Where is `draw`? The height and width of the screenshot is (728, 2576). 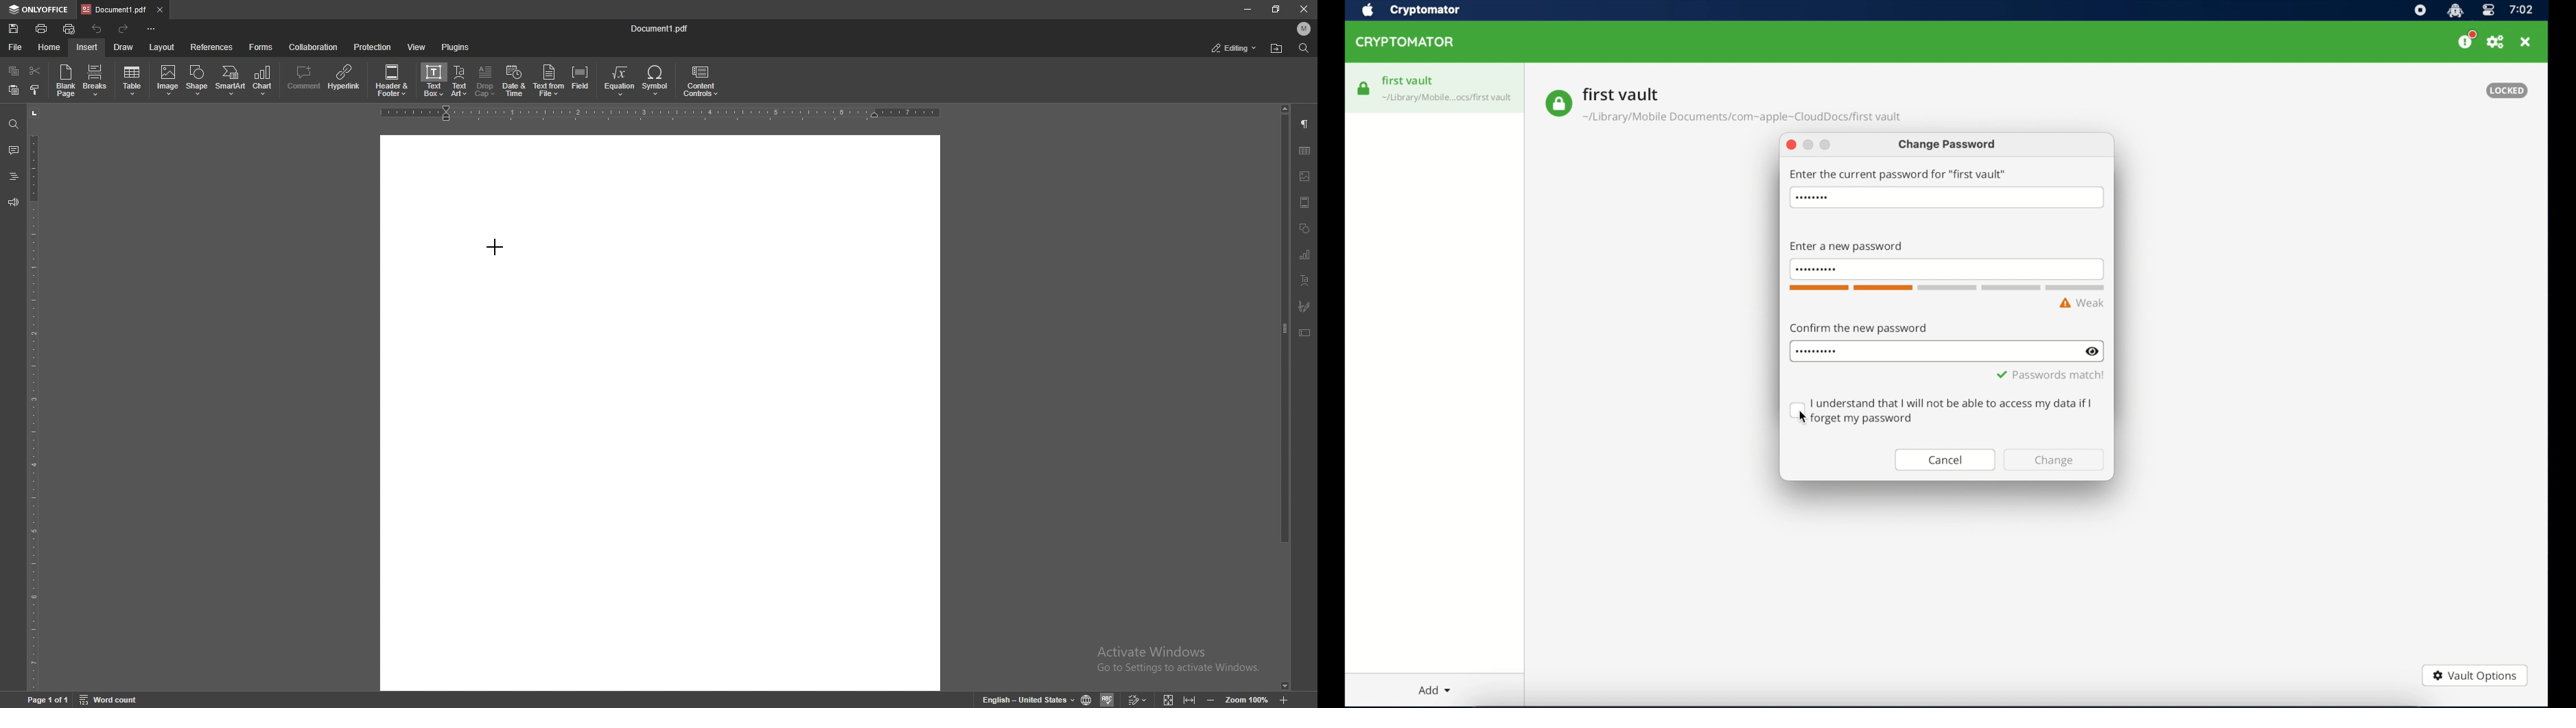 draw is located at coordinates (124, 47).